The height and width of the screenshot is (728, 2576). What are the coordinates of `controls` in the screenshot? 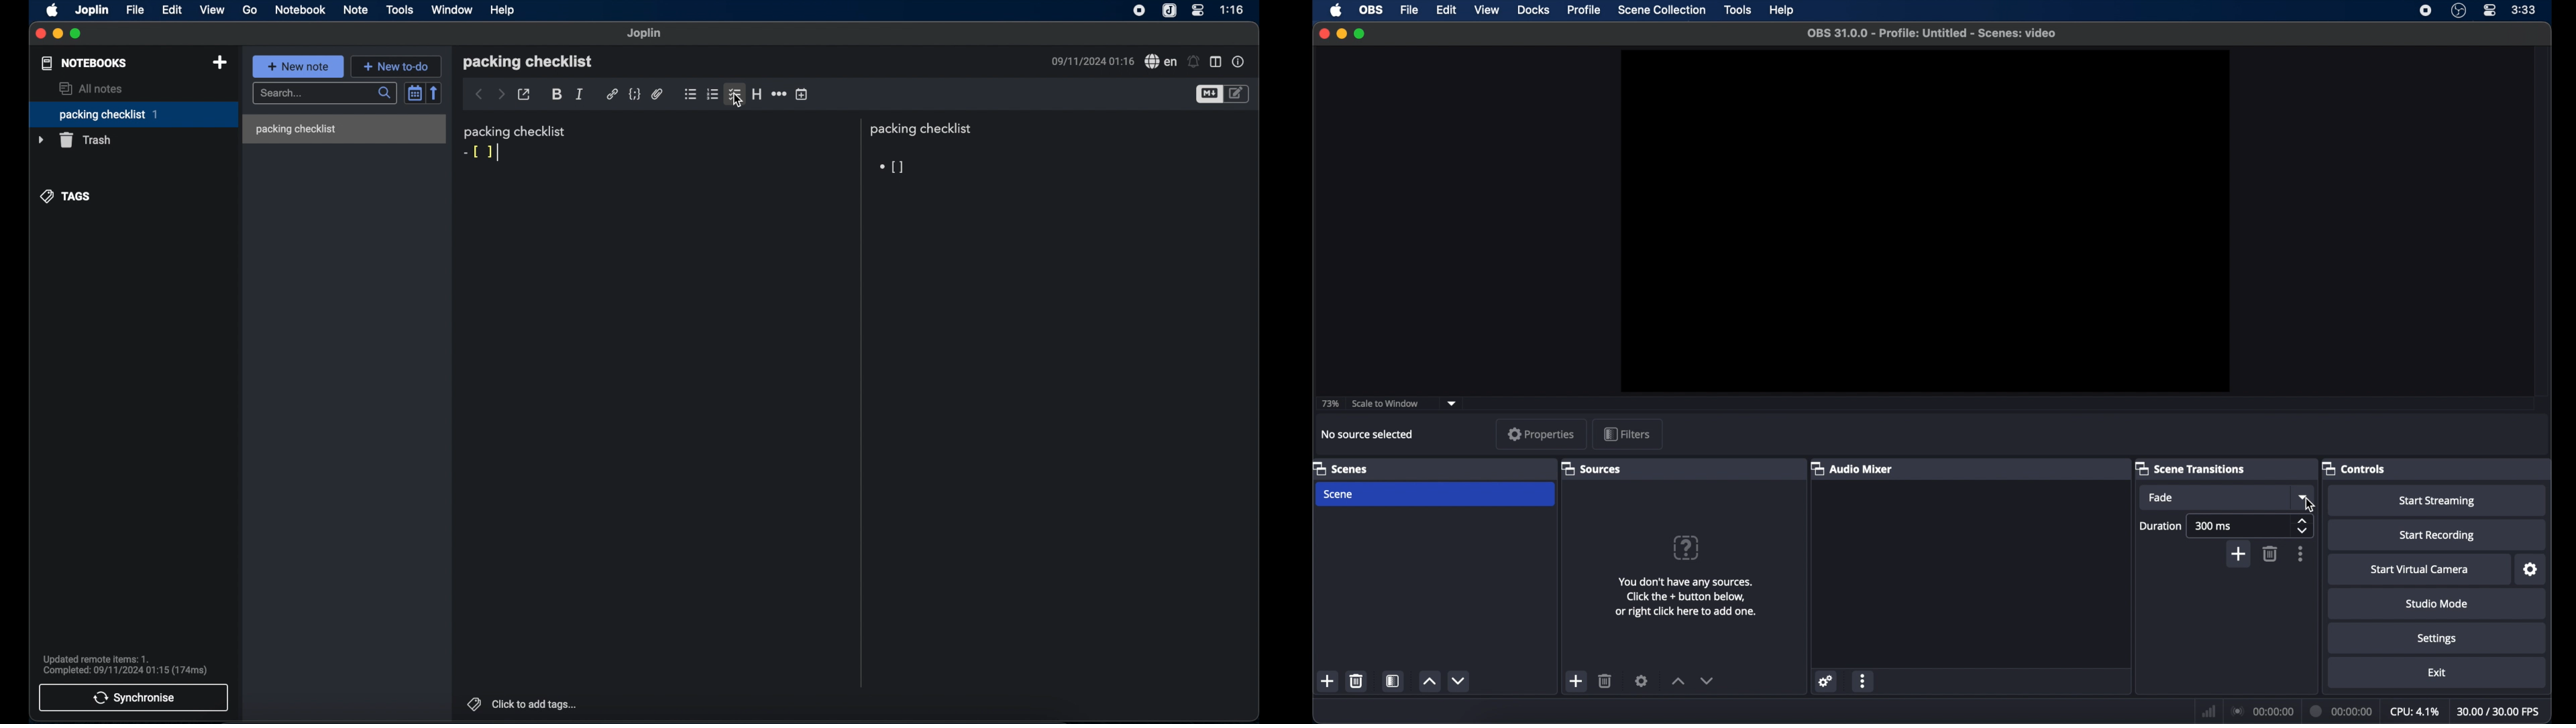 It's located at (2354, 468).